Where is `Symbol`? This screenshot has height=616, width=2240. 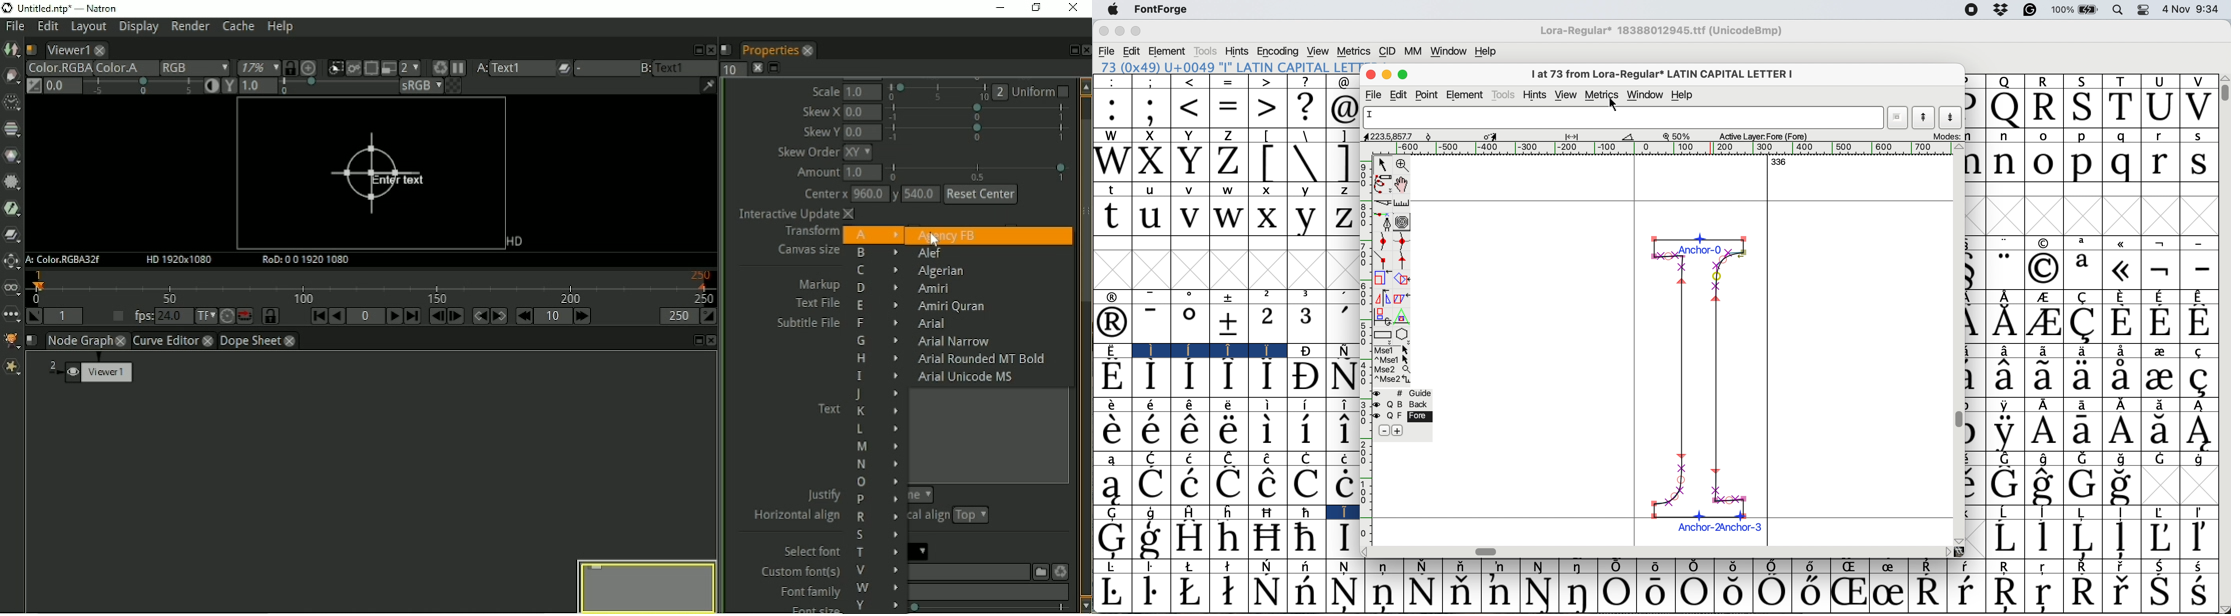
Symbol is located at coordinates (1190, 431).